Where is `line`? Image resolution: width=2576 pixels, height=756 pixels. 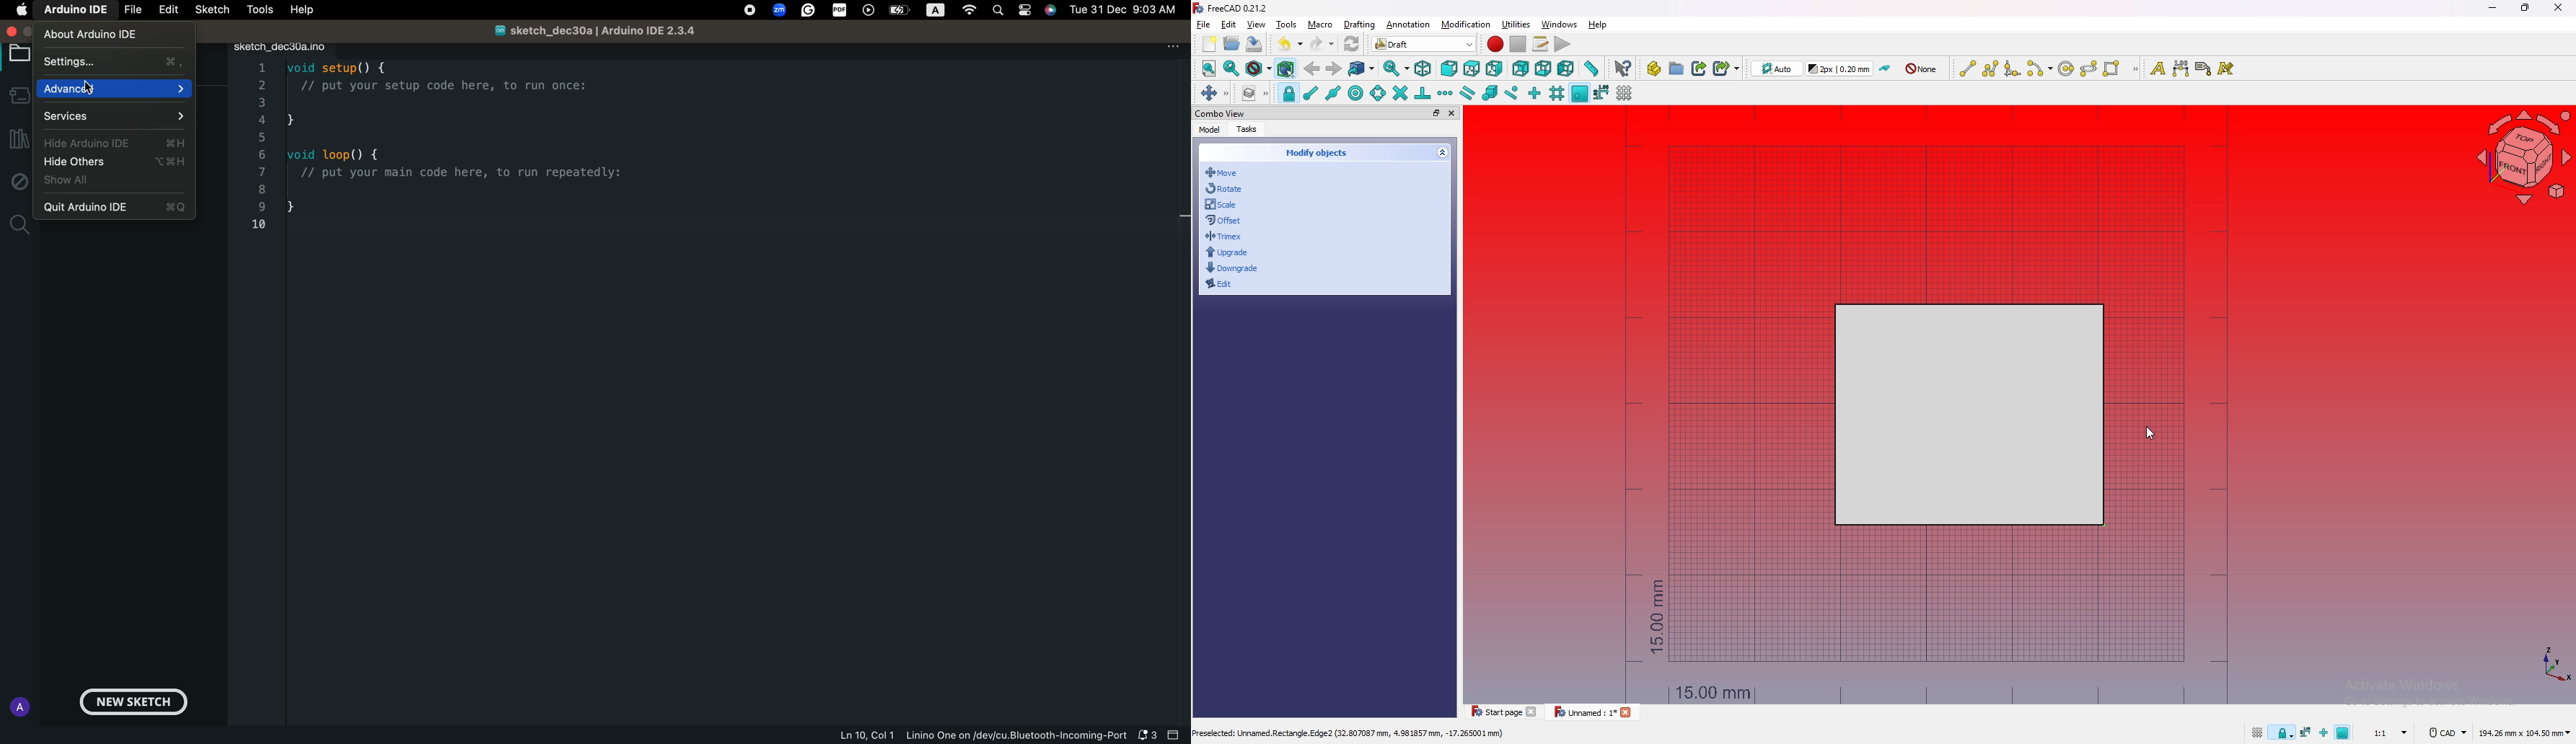
line is located at coordinates (1967, 68).